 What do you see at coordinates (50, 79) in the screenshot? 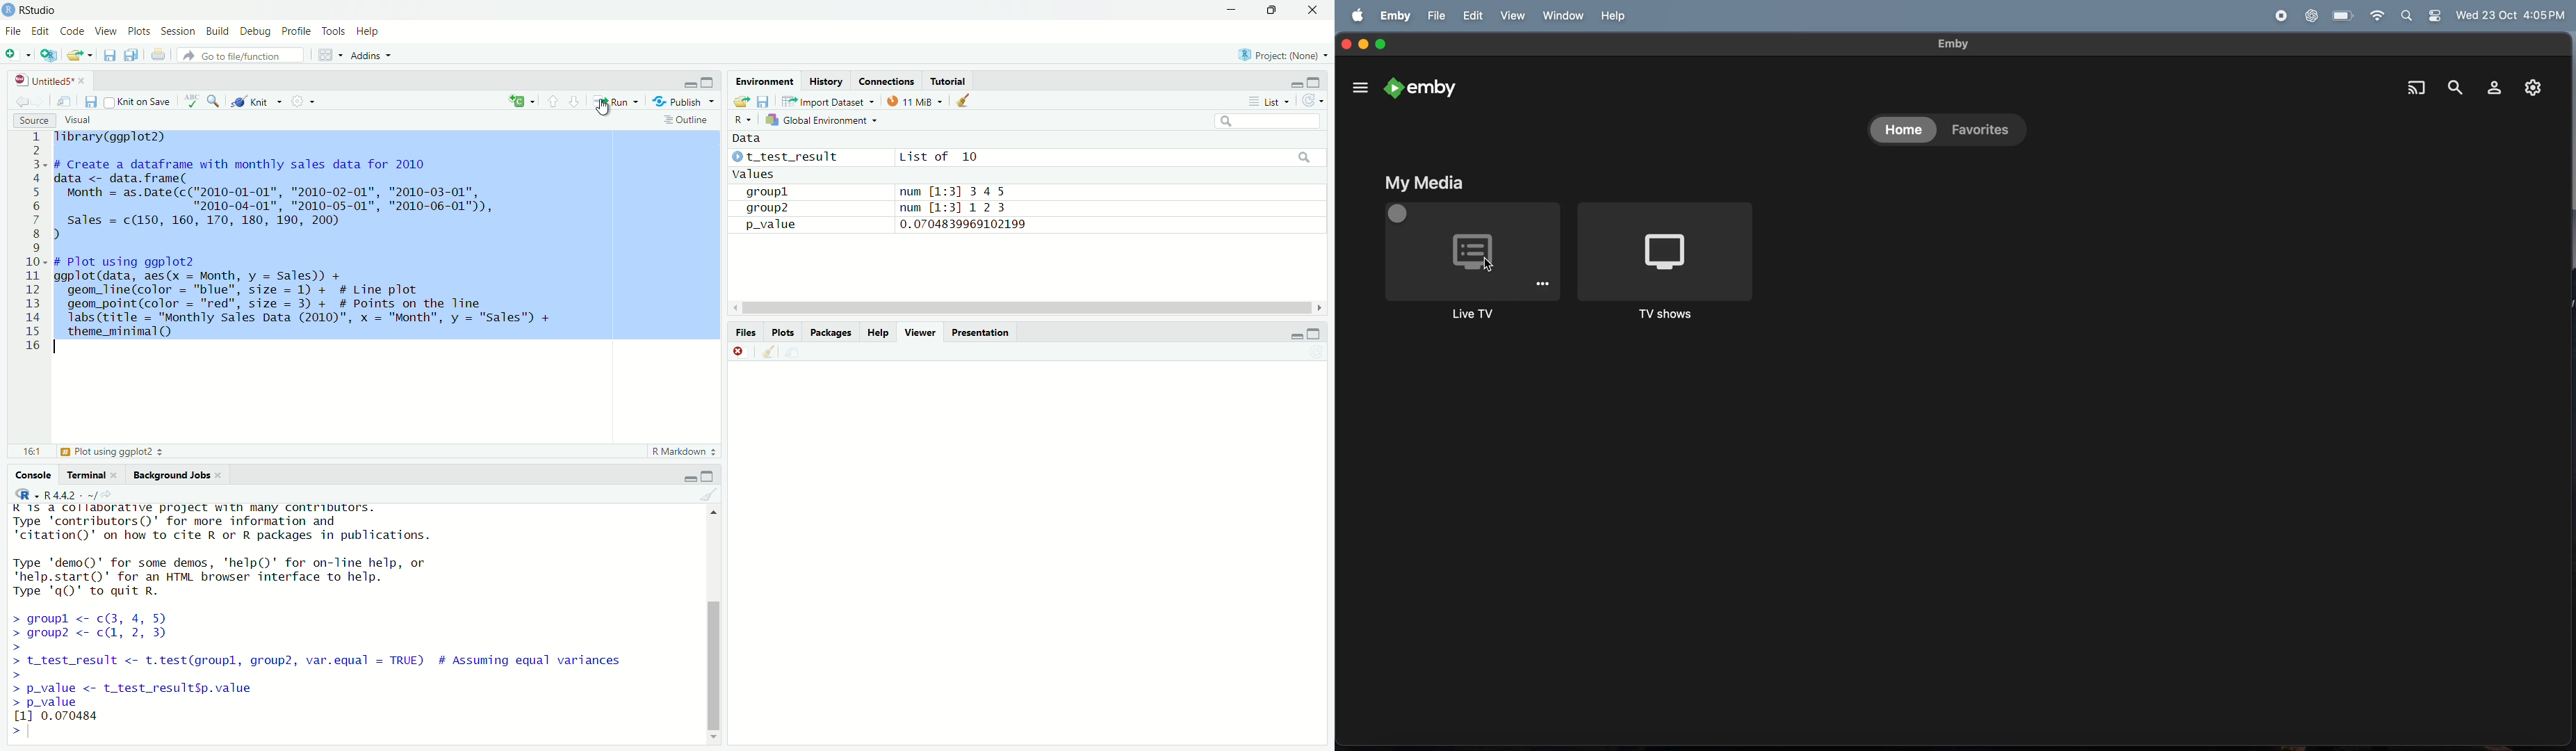
I see ` Untitleds` at bounding box center [50, 79].